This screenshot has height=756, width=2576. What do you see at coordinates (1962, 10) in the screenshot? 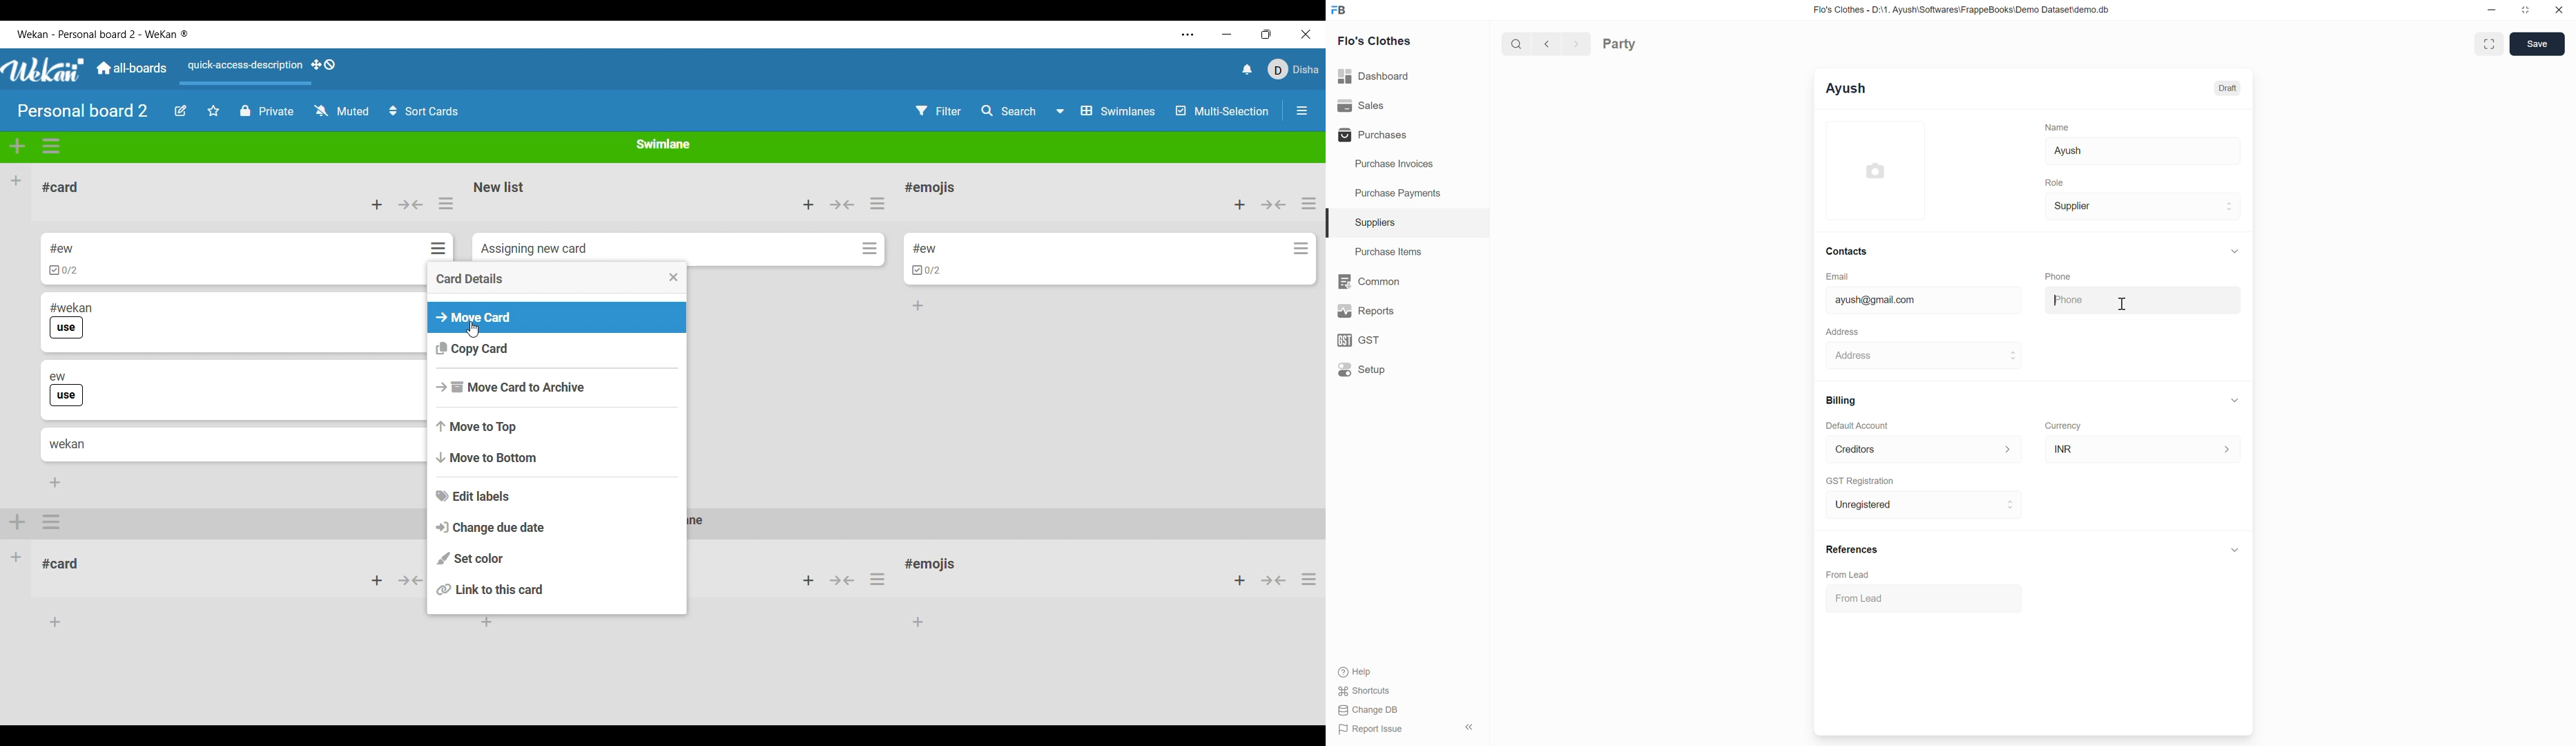
I see `Flo's Clothes - D:\1. Ayush\Softwares\FrappeBooks\Demo Dataset\demo.db` at bounding box center [1962, 10].